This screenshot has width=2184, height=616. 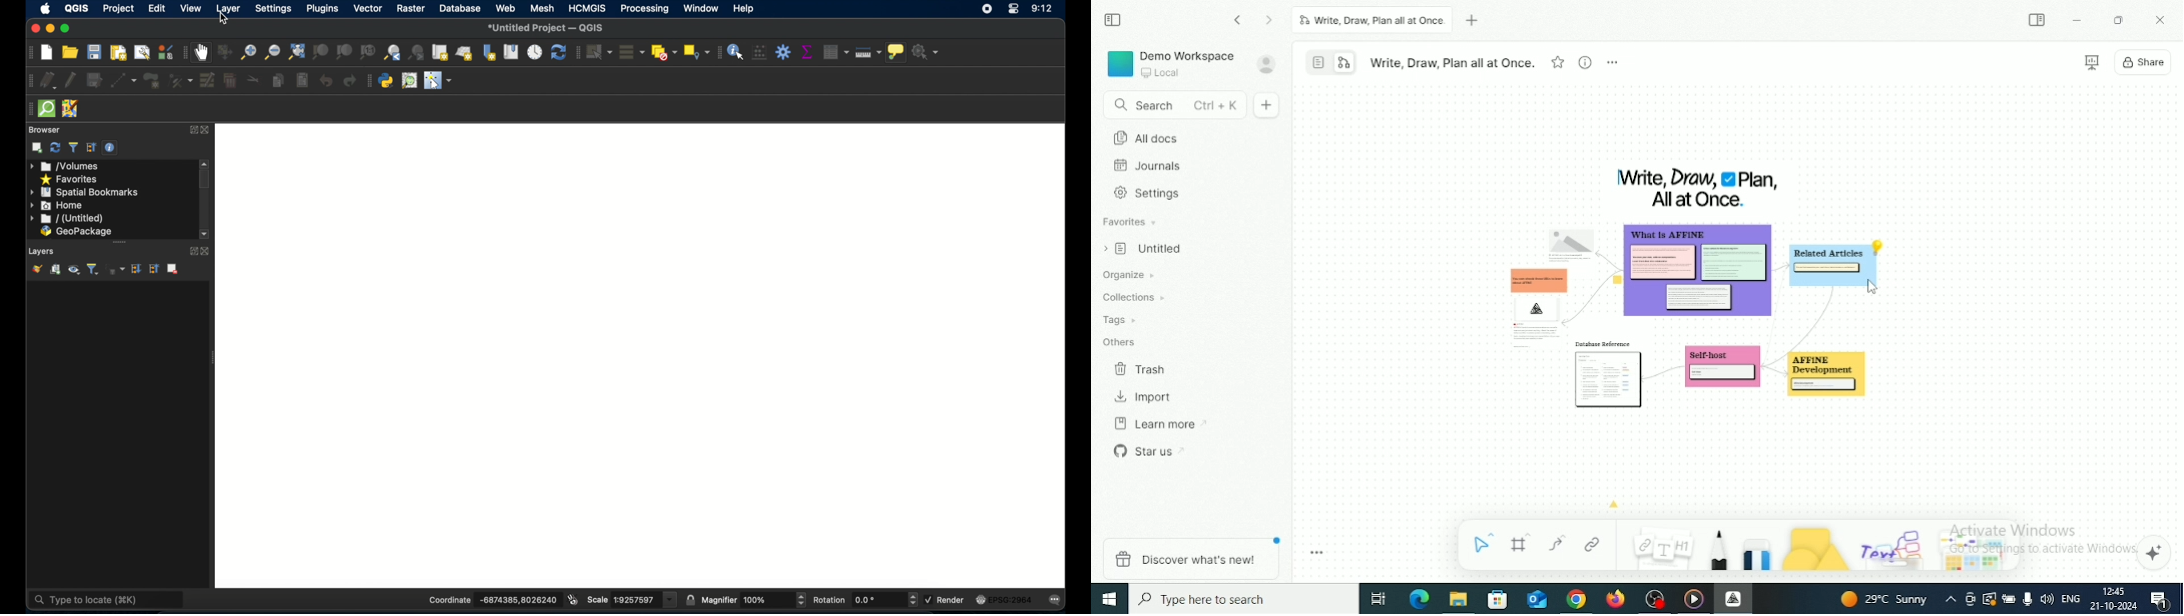 What do you see at coordinates (1270, 21) in the screenshot?
I see `Go forward` at bounding box center [1270, 21].